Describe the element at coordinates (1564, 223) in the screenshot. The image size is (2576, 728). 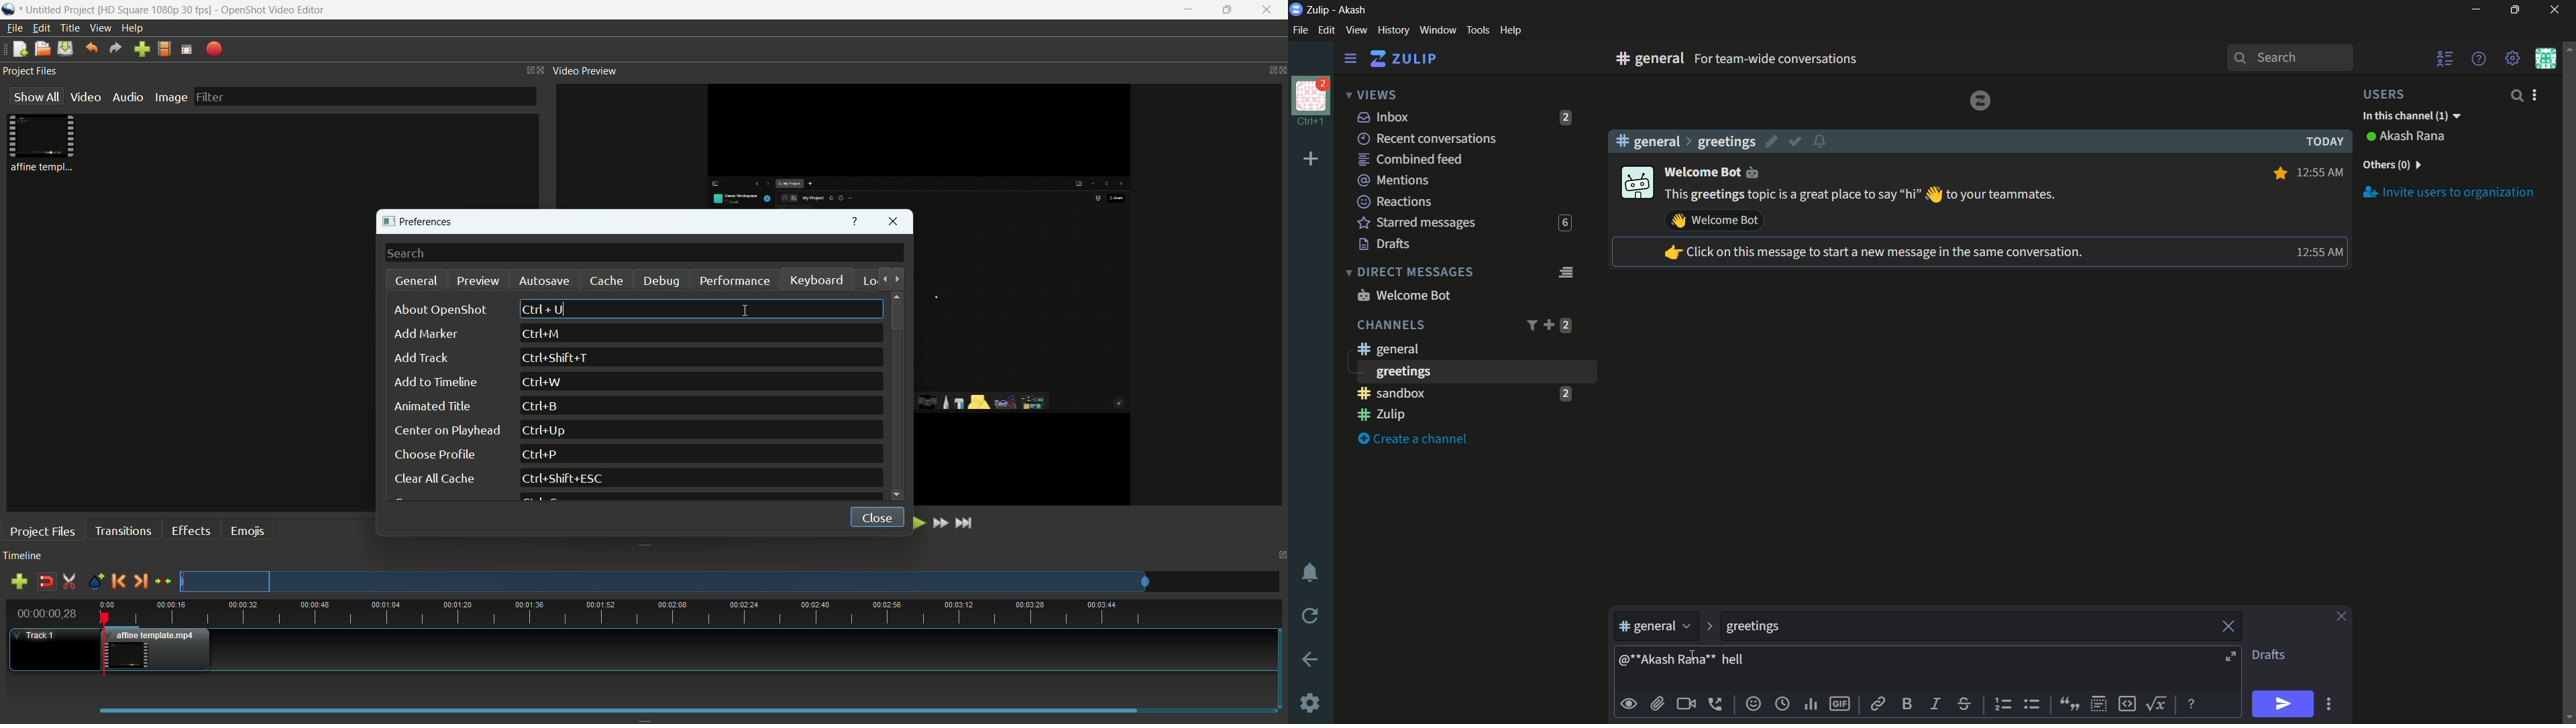
I see `6 unread messages` at that location.